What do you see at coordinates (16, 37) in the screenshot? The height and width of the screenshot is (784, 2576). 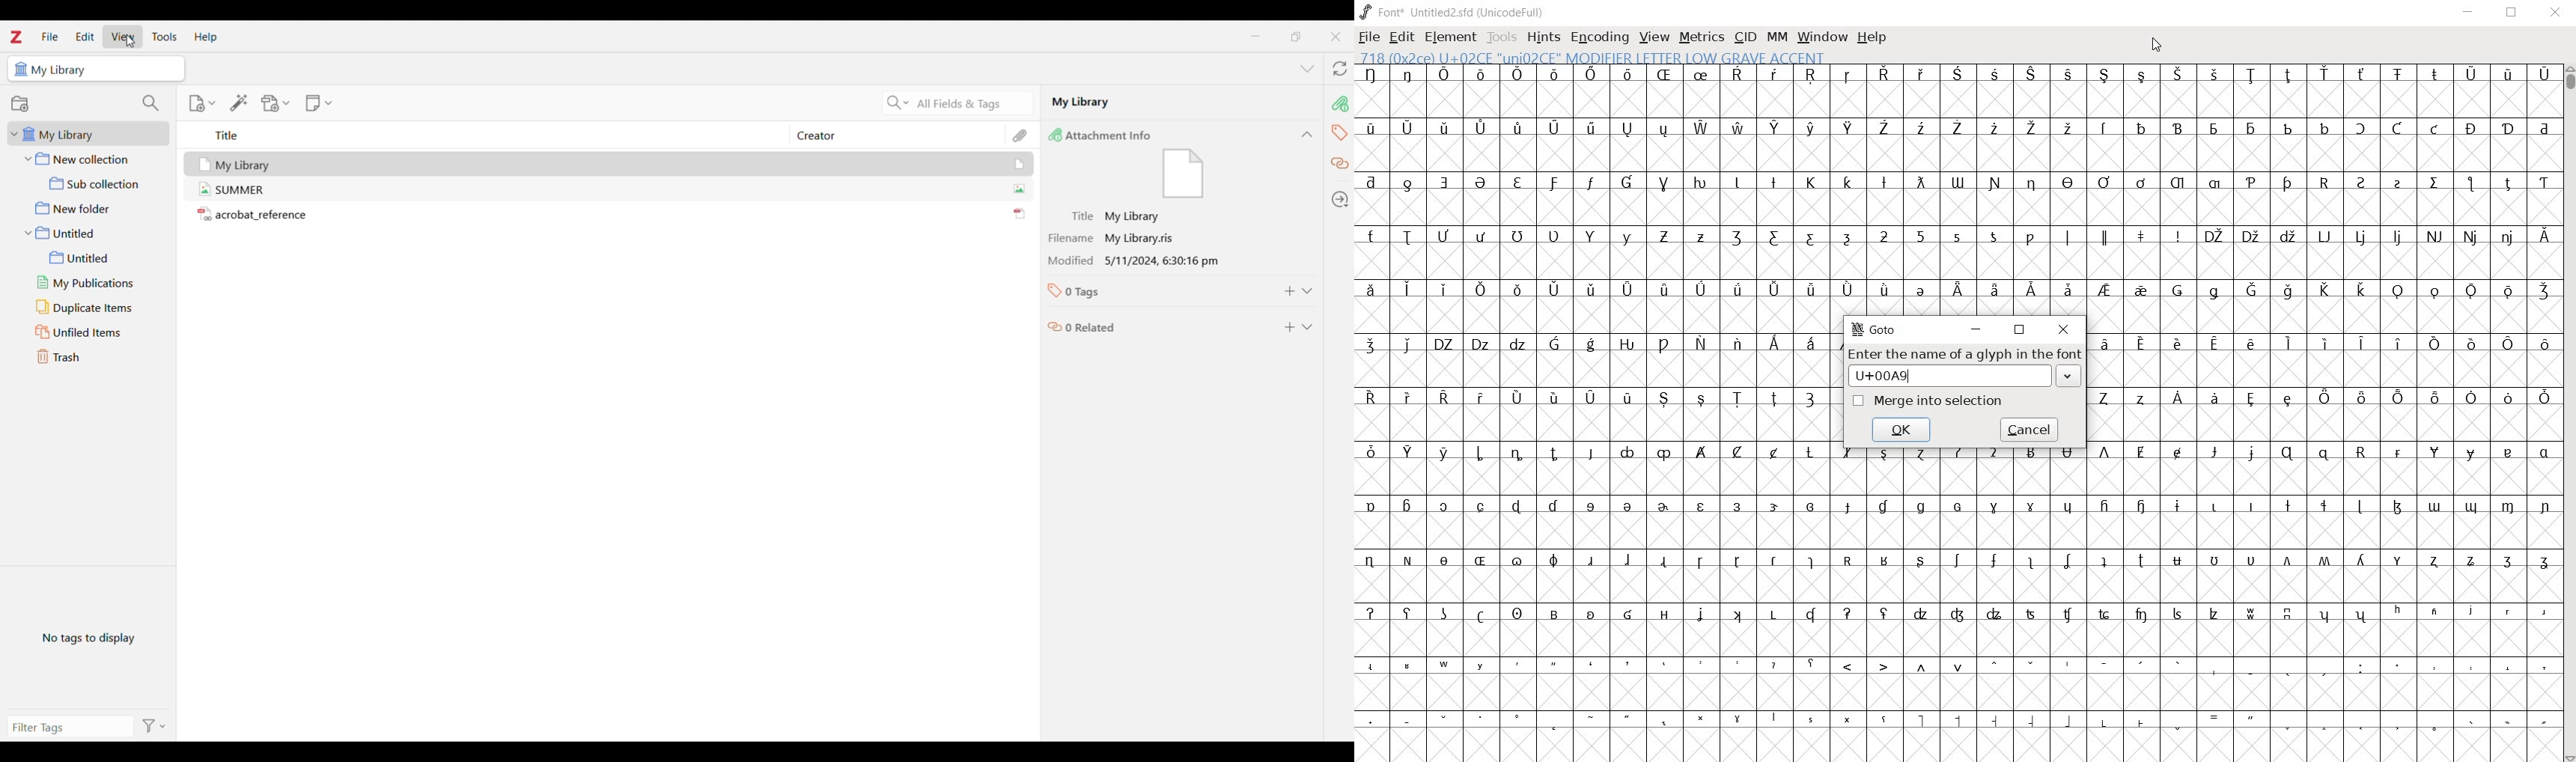 I see `Software logo` at bounding box center [16, 37].